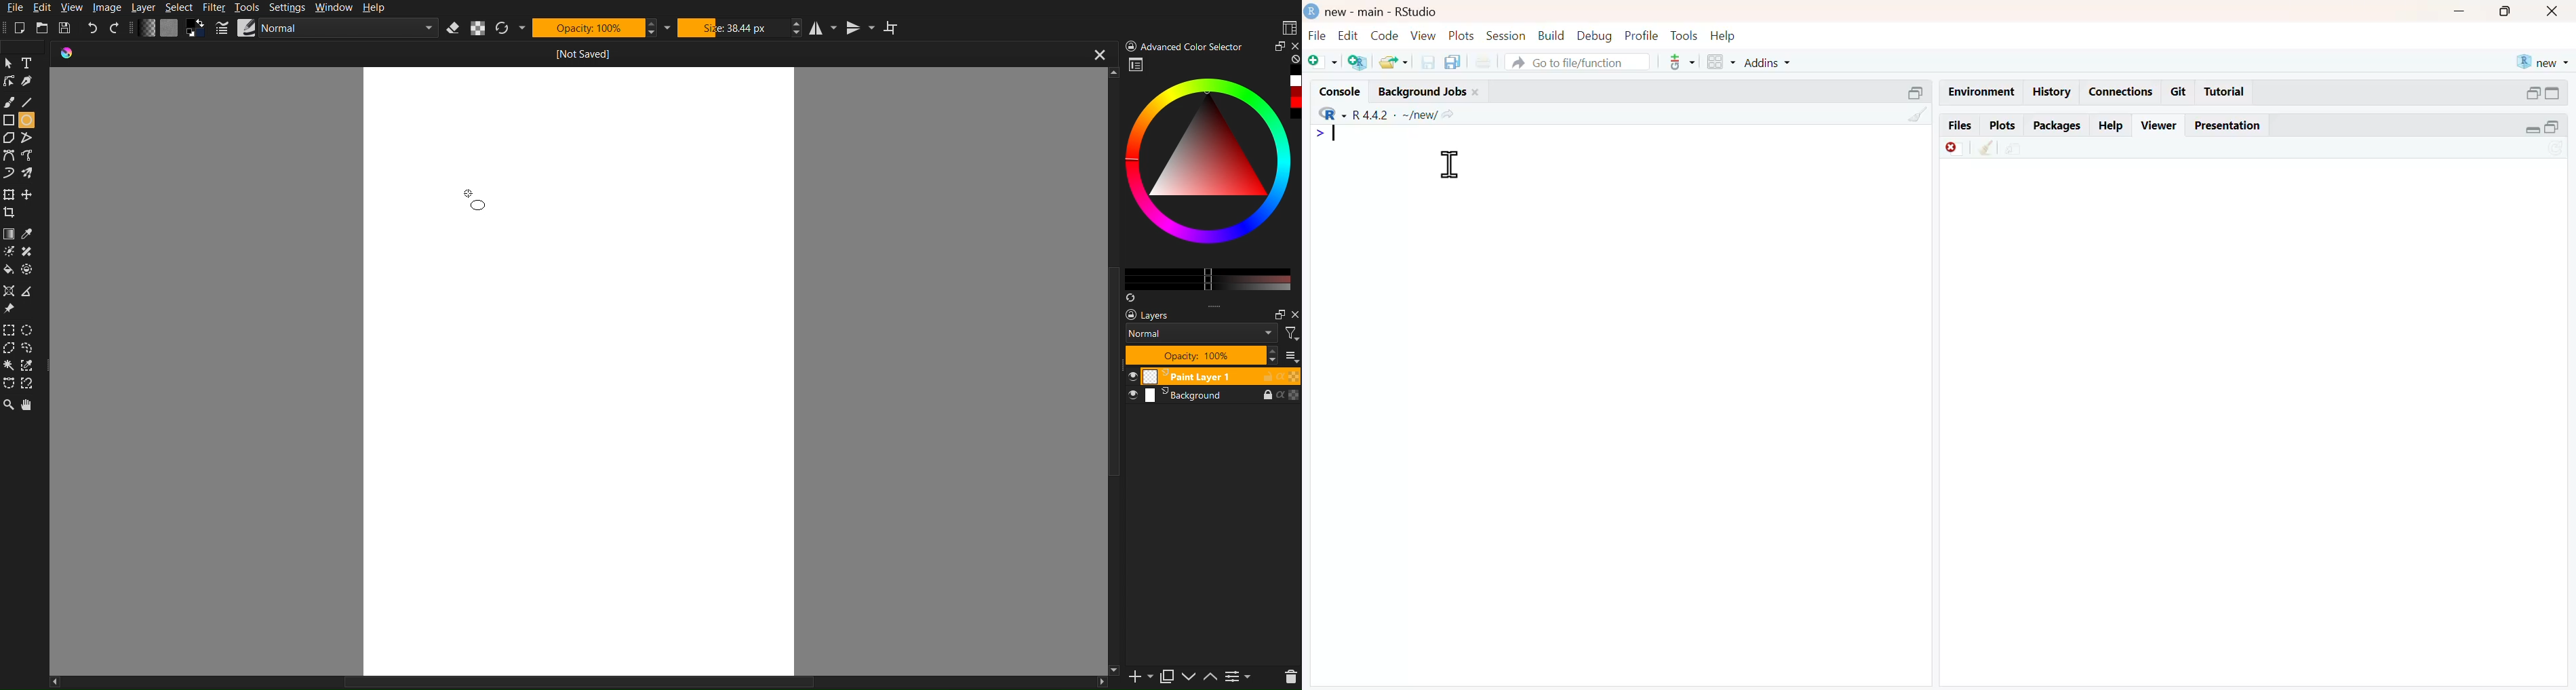  Describe the element at coordinates (2556, 149) in the screenshot. I see `sync` at that location.